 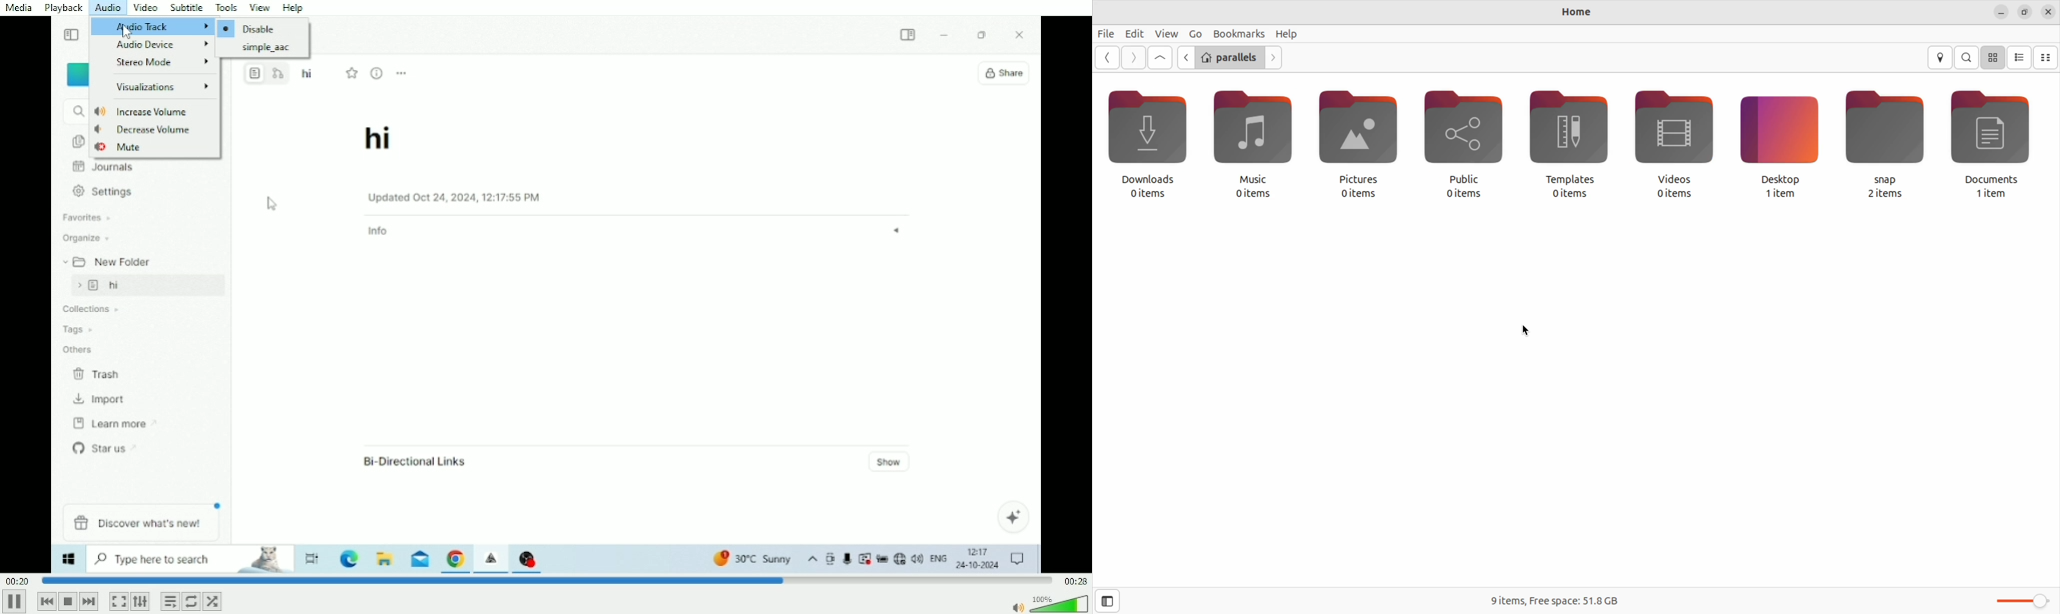 I want to click on parallels, so click(x=1229, y=57).